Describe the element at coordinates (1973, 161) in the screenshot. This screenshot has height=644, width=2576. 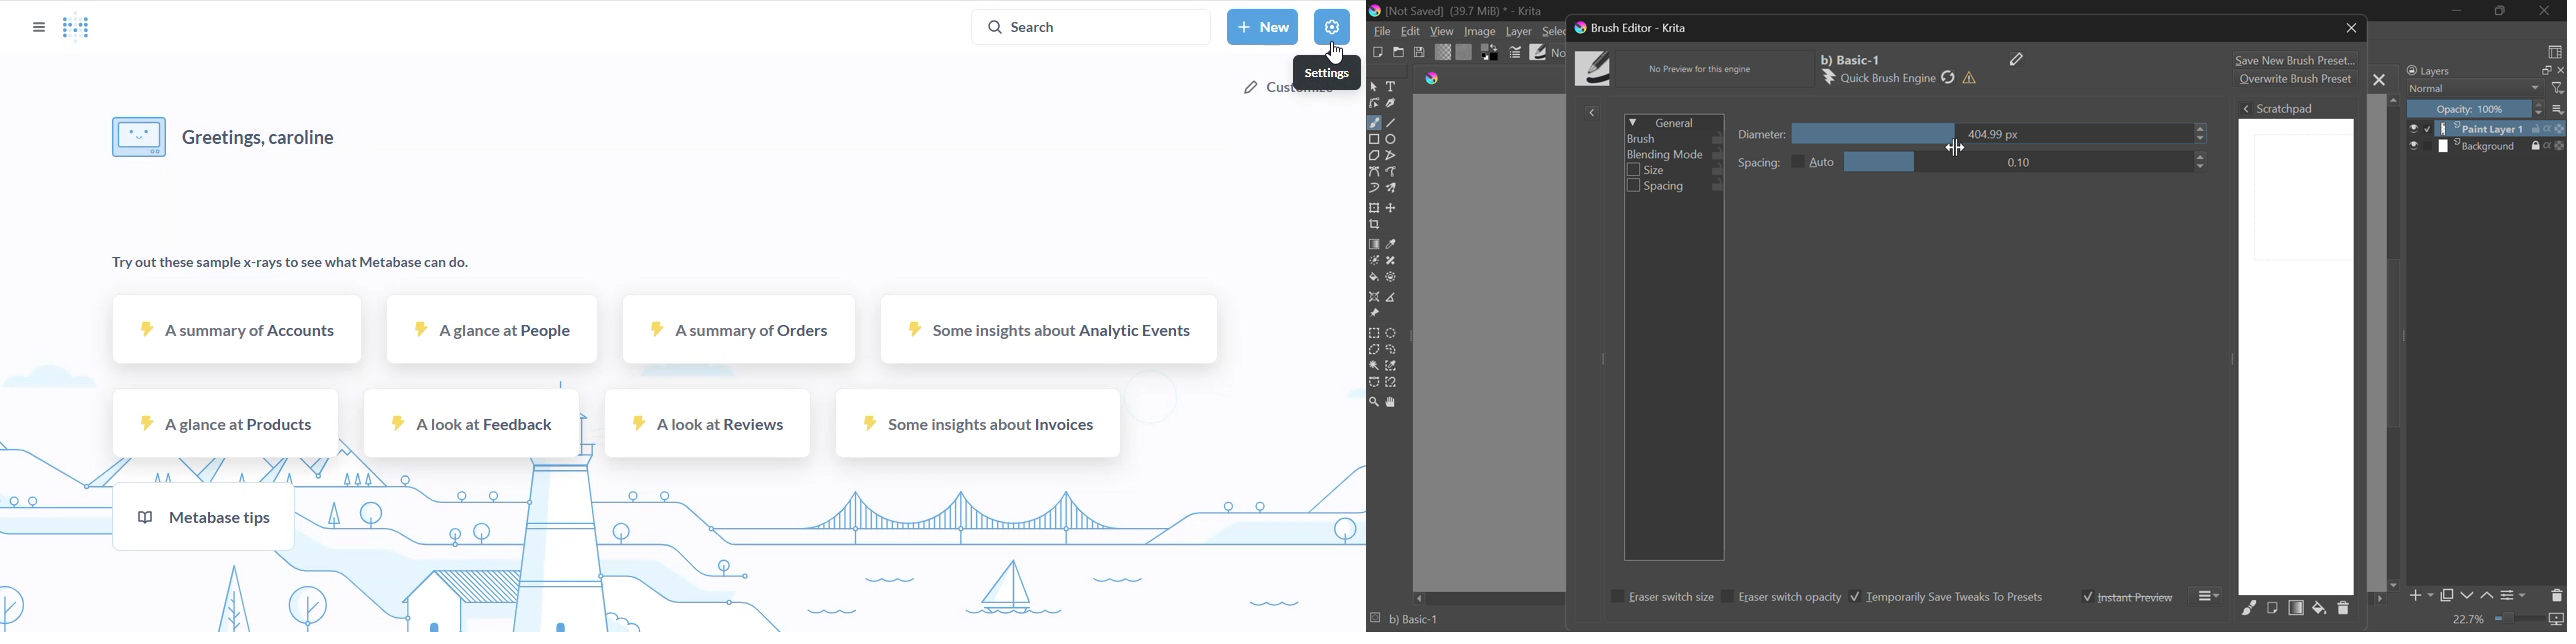
I see `Spacing` at that location.